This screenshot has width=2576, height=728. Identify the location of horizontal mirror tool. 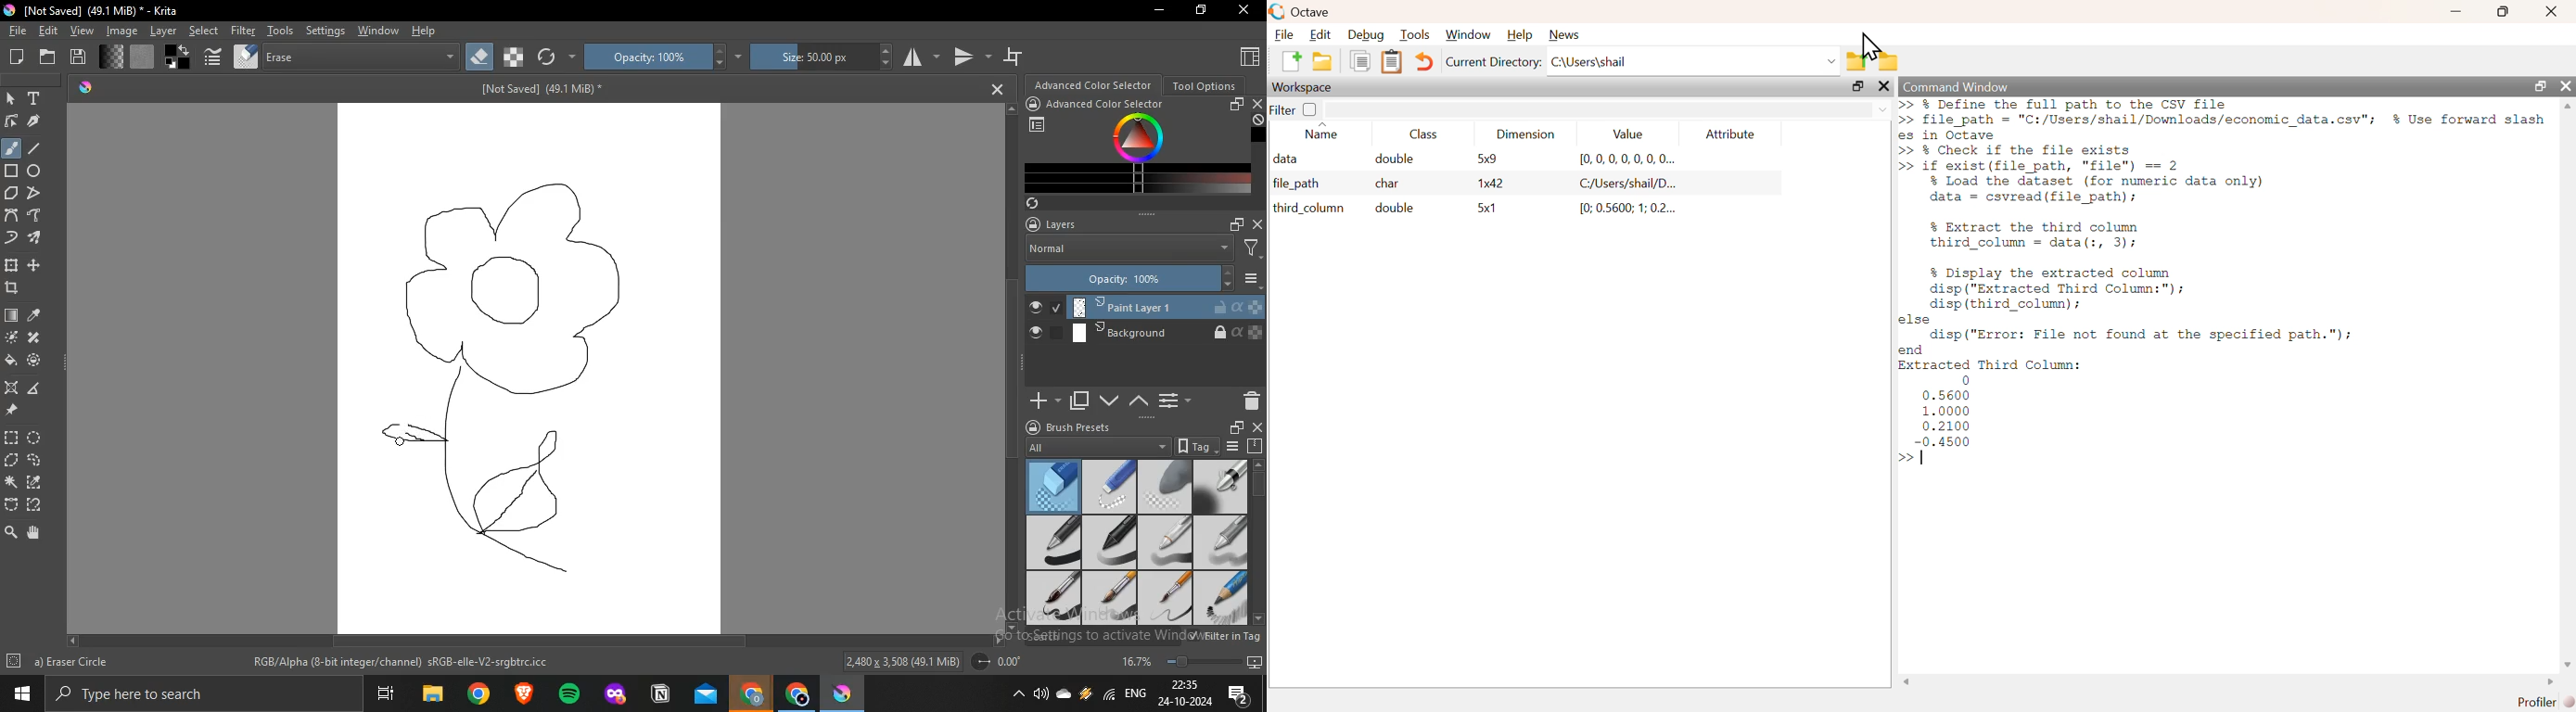
(919, 58).